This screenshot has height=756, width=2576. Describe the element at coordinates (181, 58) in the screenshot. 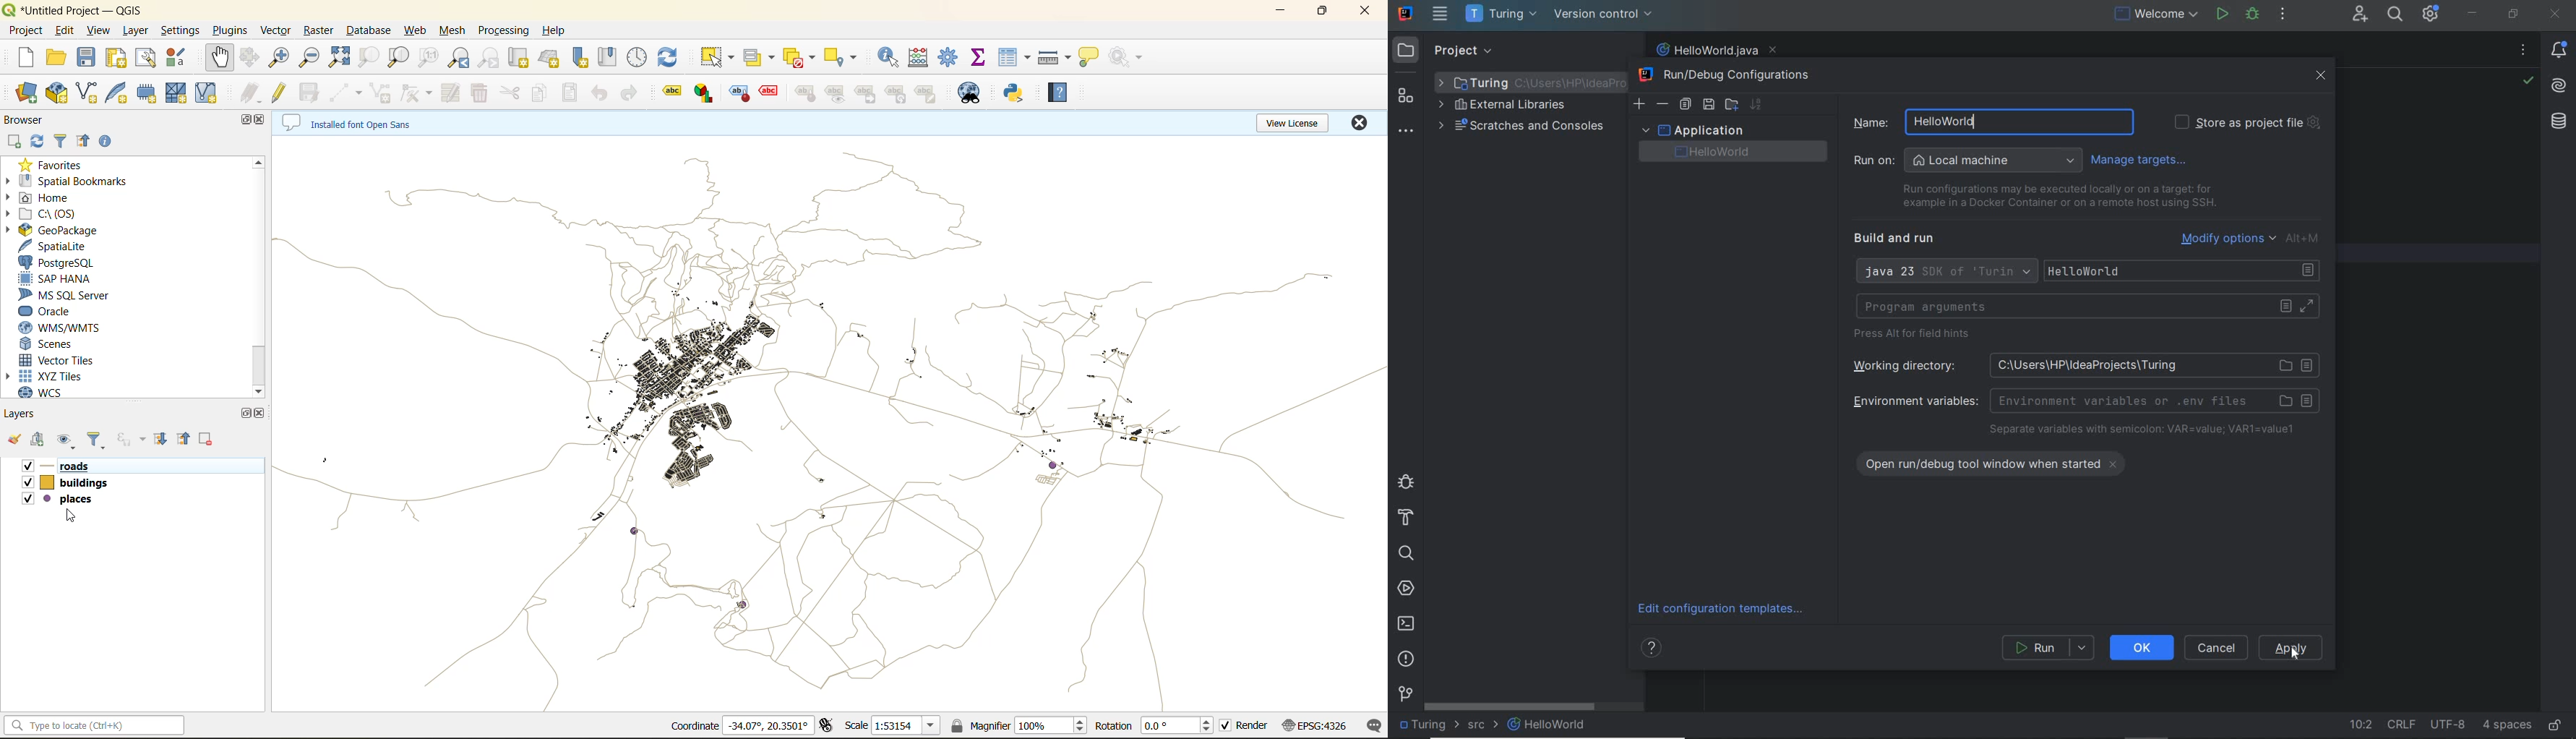

I see `style manager` at that location.